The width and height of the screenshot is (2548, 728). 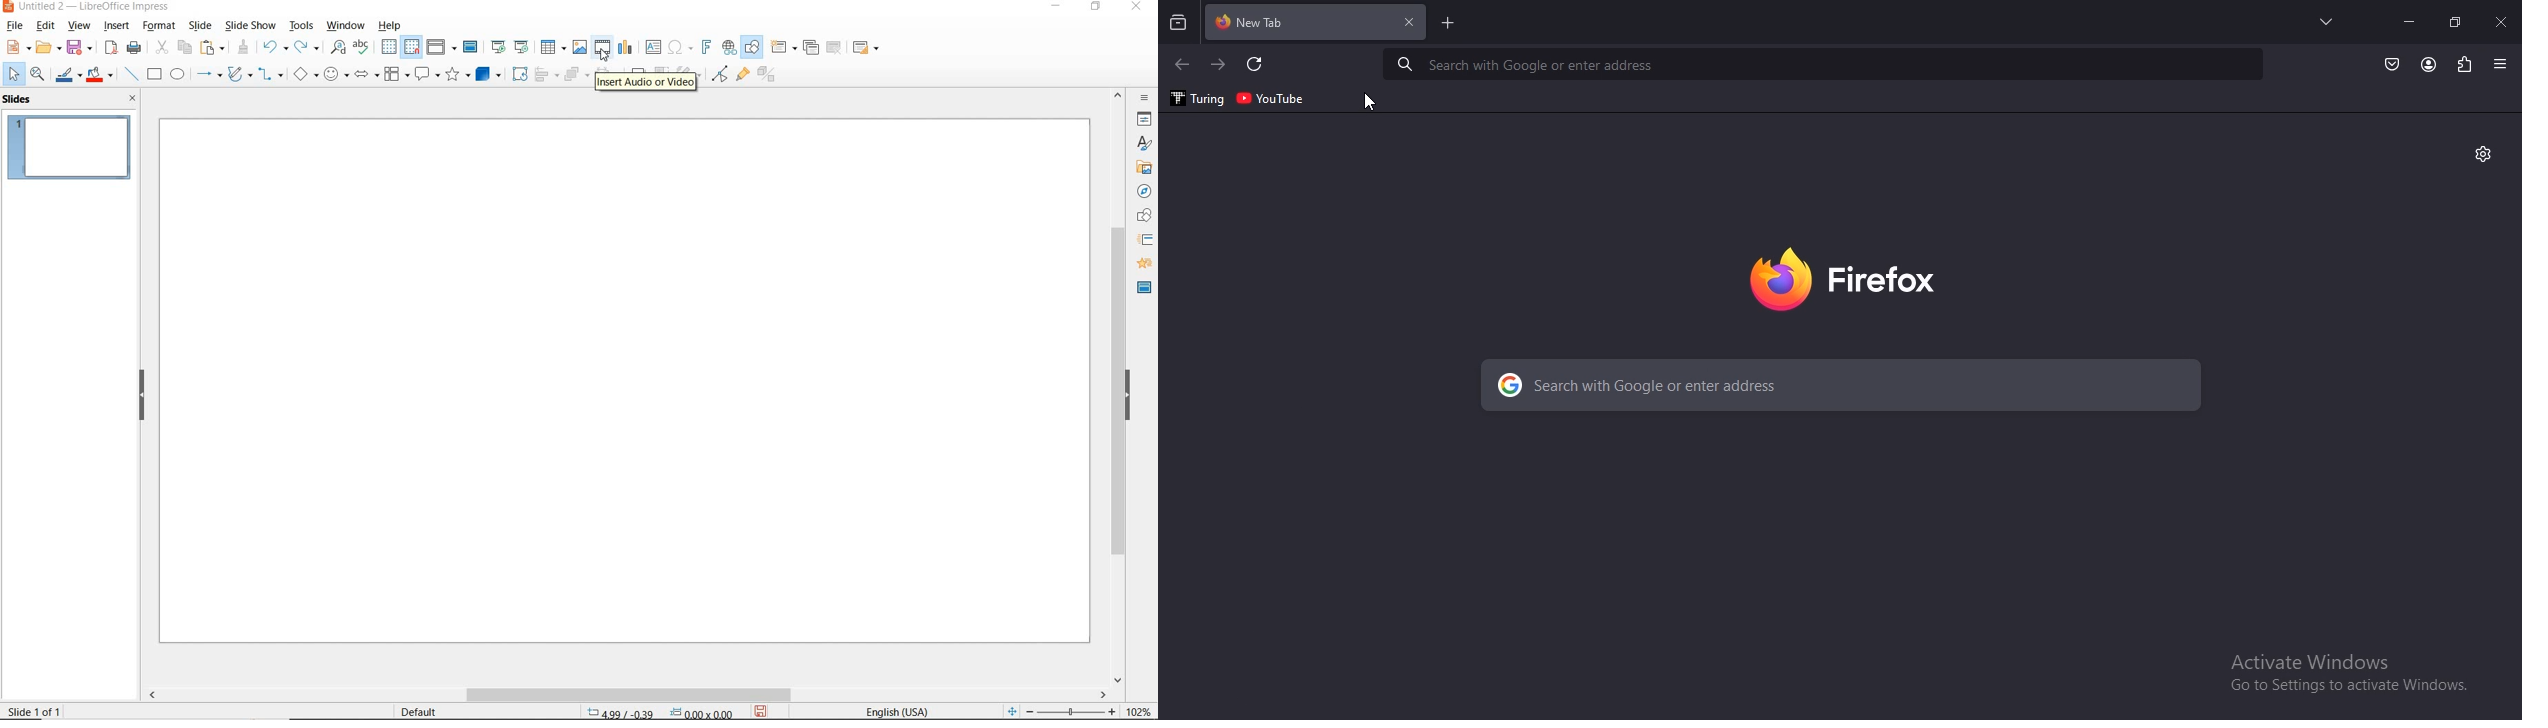 What do you see at coordinates (271, 75) in the screenshot?
I see `CONNECTORS` at bounding box center [271, 75].